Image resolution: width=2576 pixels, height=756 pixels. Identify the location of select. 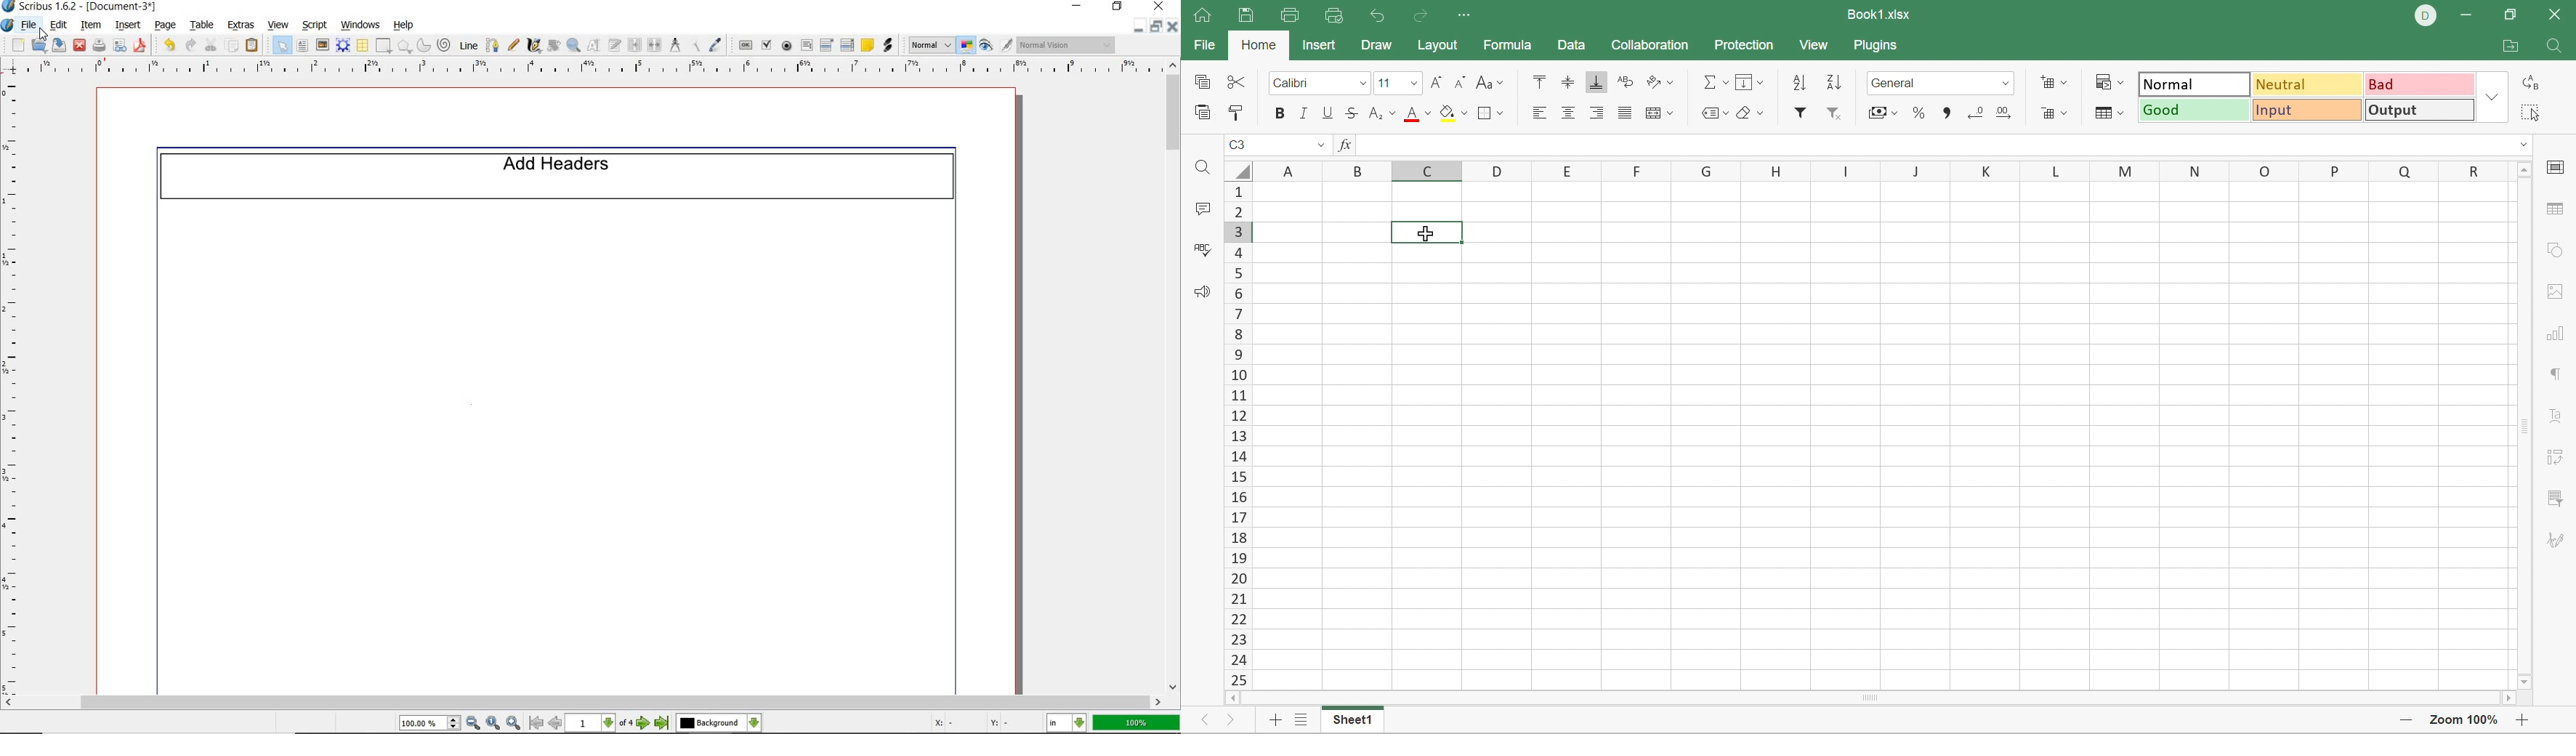
(283, 48).